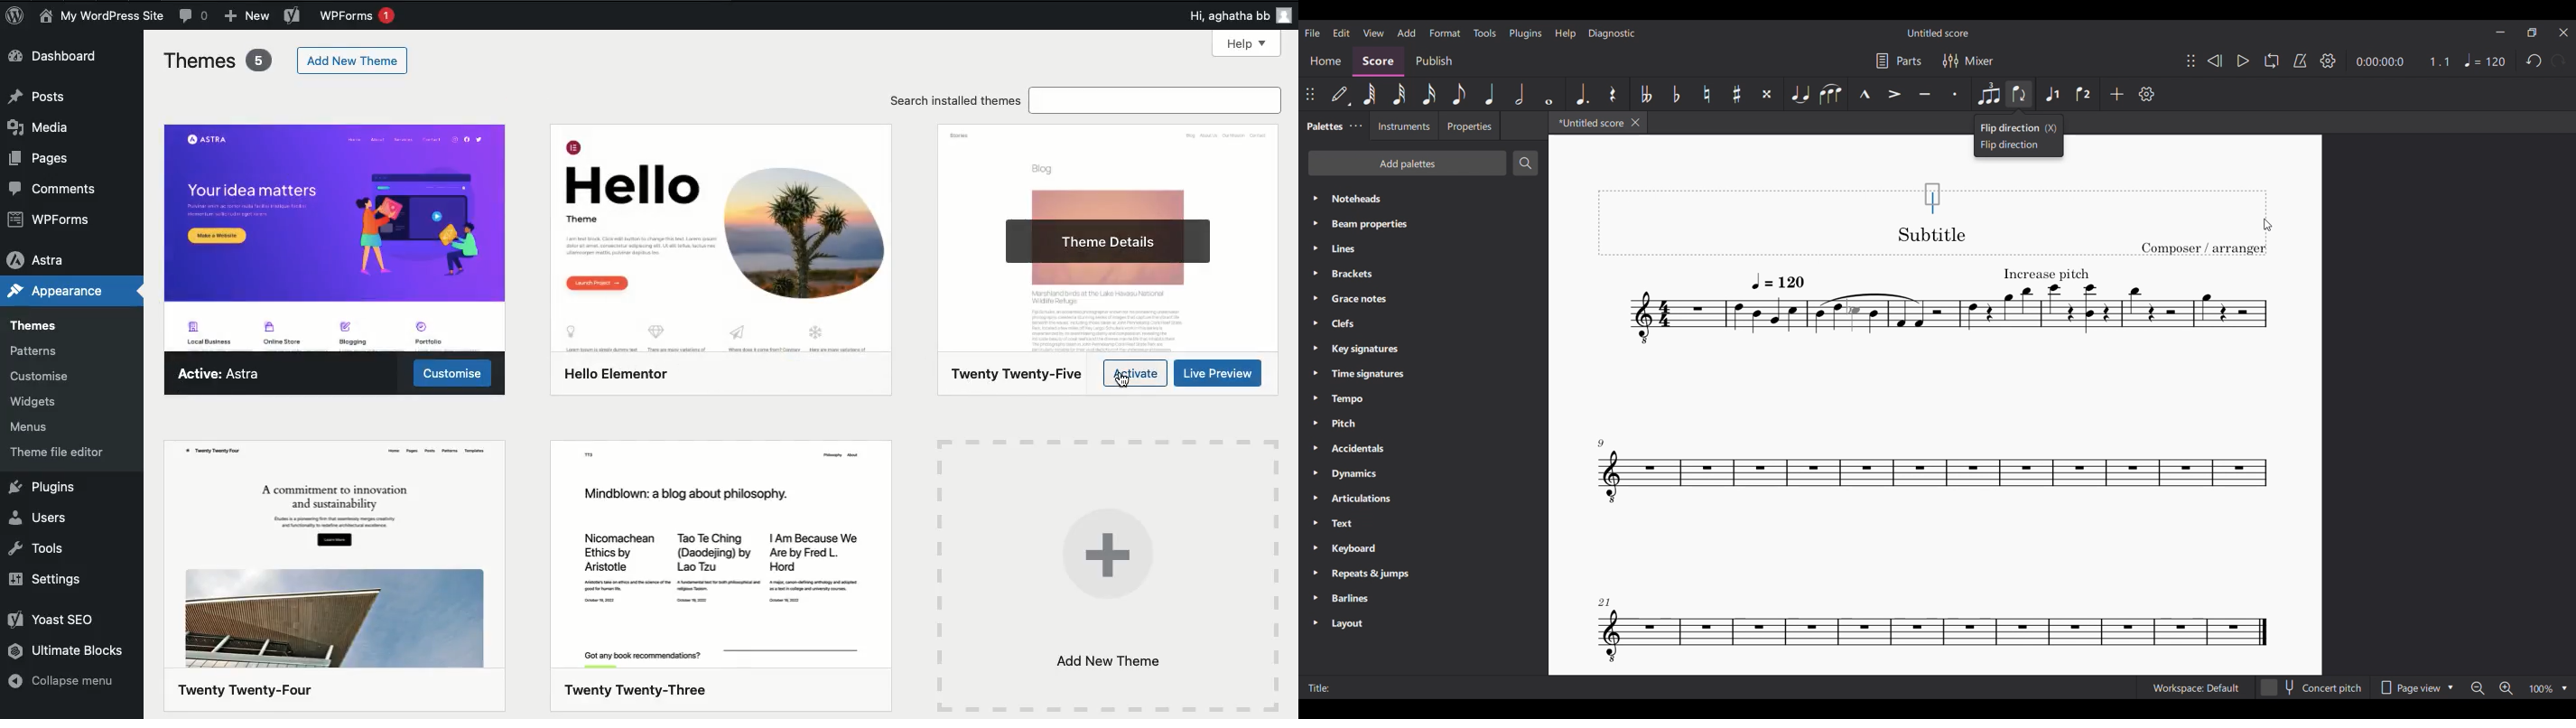  I want to click on Widgets, so click(33, 402).